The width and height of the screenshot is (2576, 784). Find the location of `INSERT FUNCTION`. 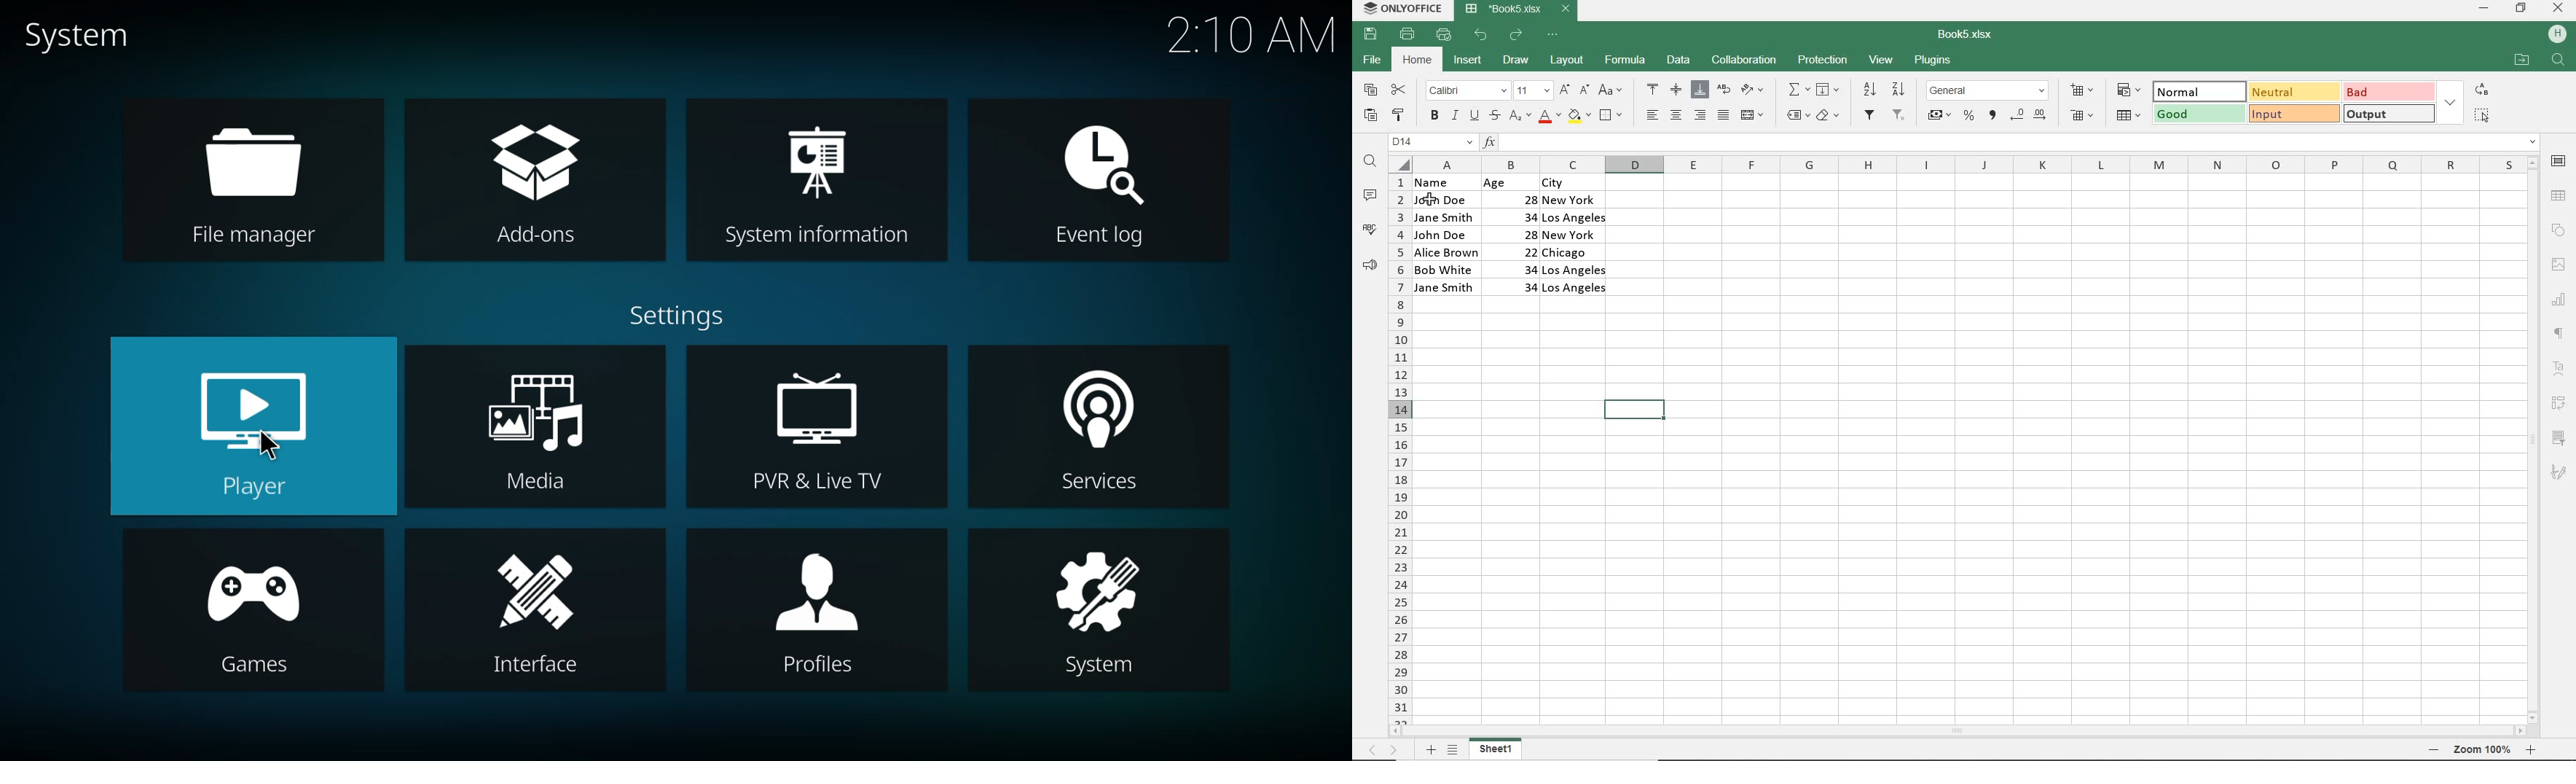

INSERT FUNCTION is located at coordinates (1799, 89).